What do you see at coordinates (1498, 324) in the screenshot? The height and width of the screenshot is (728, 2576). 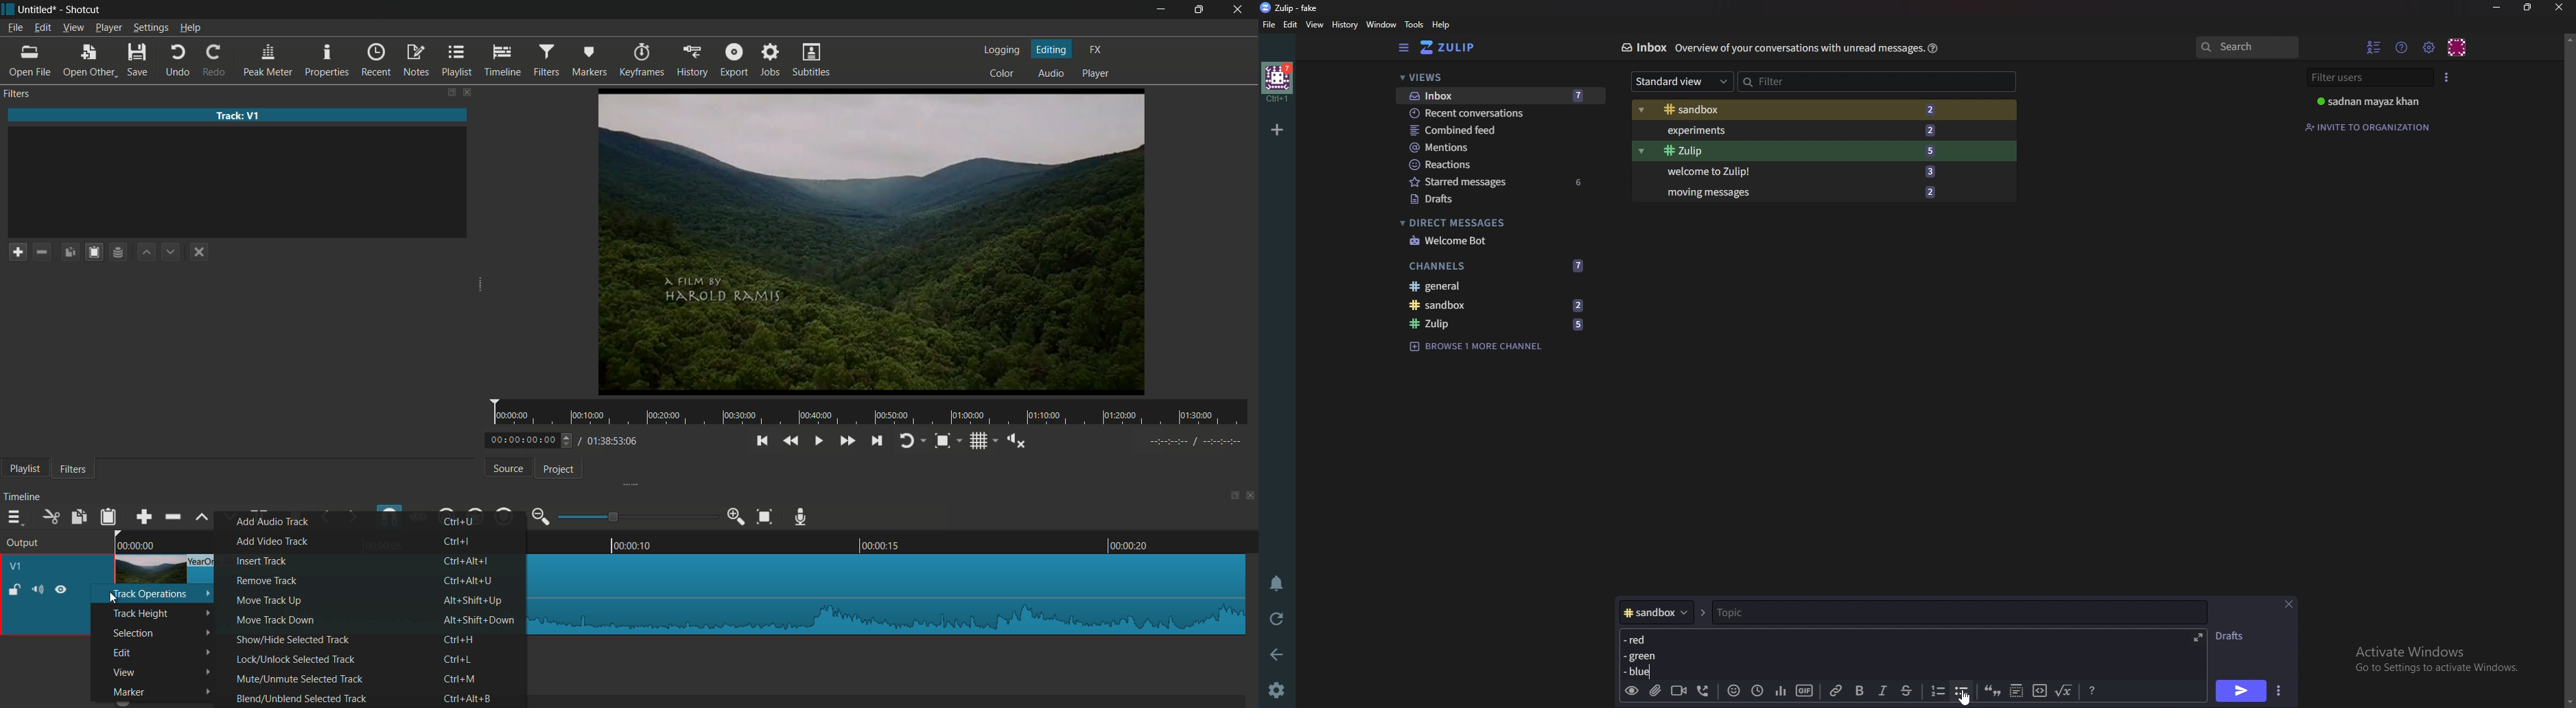 I see `Zulip` at bounding box center [1498, 324].